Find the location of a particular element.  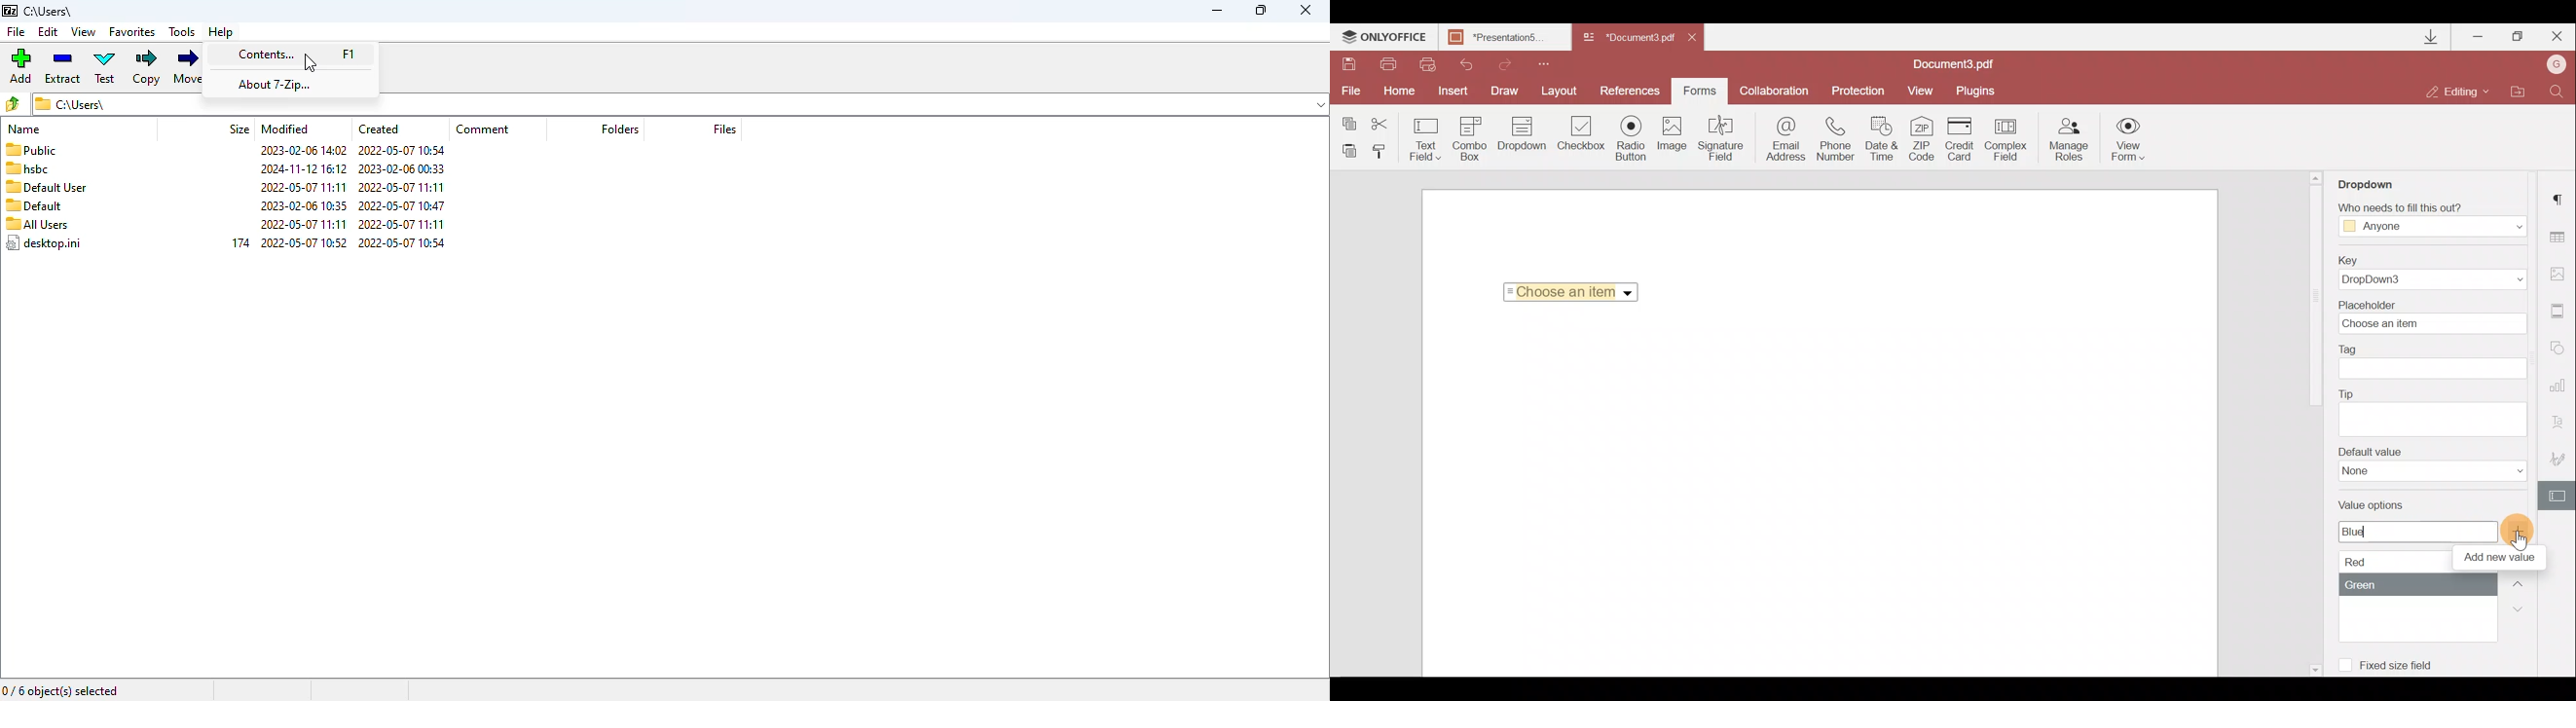

Editing mode is located at coordinates (2459, 93).